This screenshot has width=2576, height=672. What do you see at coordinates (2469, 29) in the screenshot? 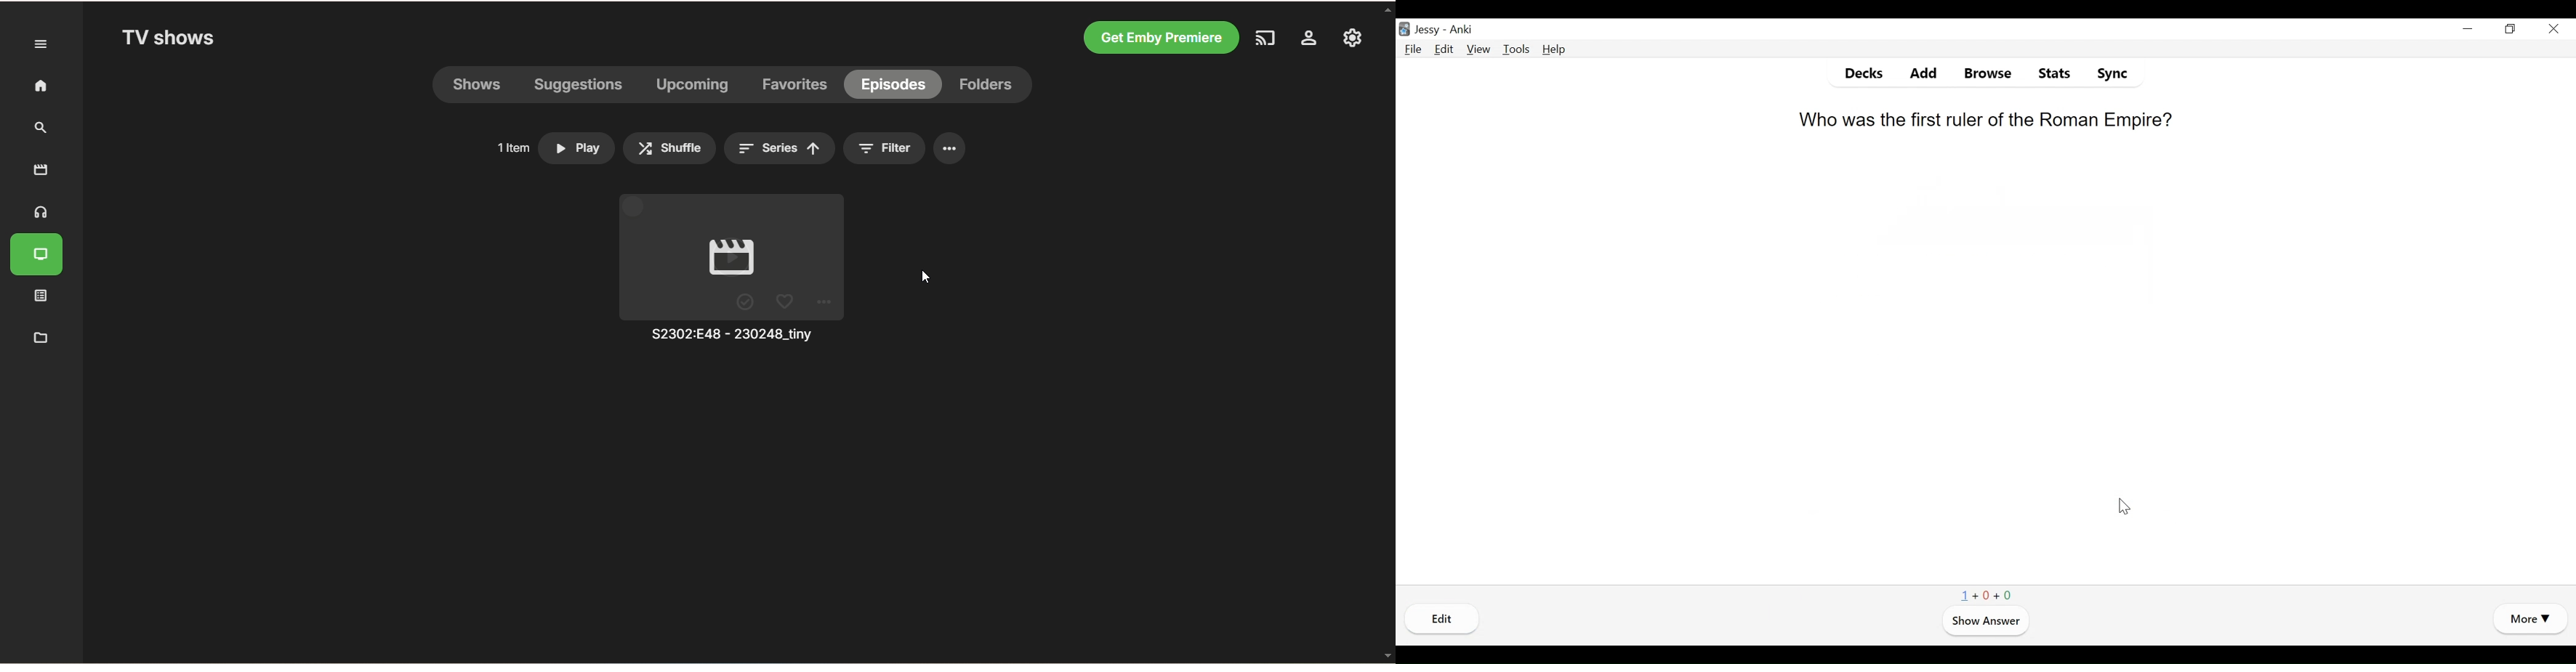
I see `minimize` at bounding box center [2469, 29].